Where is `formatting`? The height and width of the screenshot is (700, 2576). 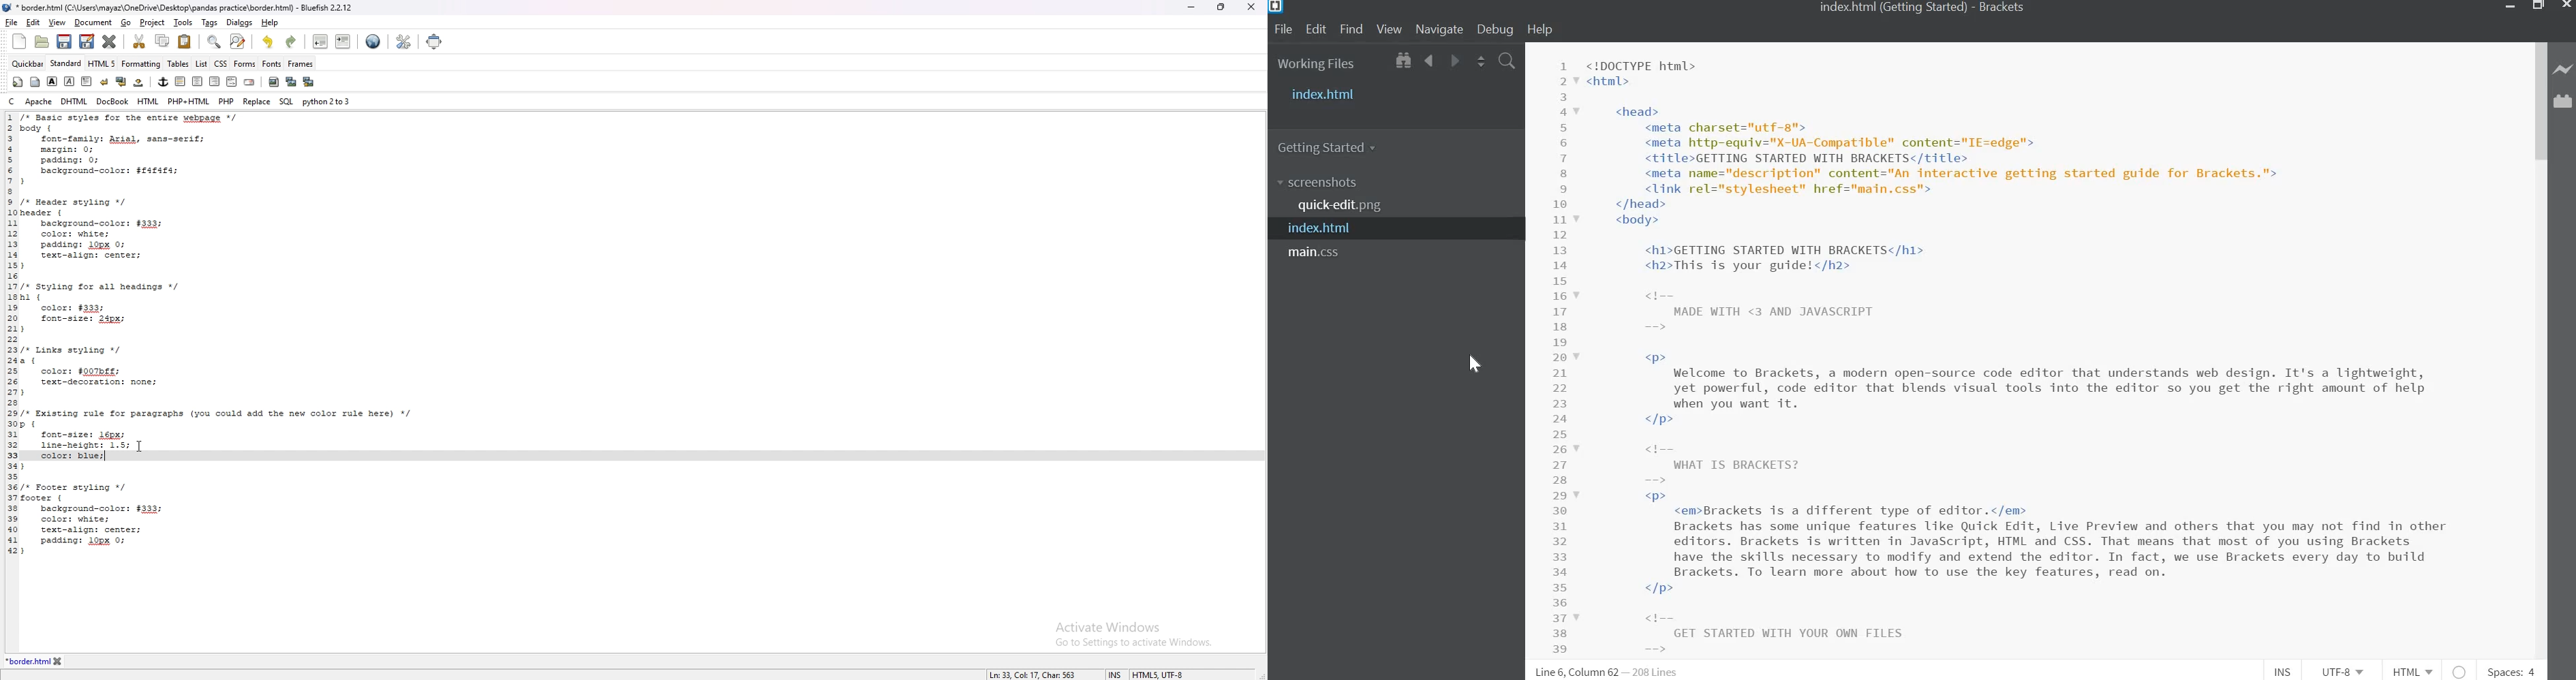
formatting is located at coordinates (141, 63).